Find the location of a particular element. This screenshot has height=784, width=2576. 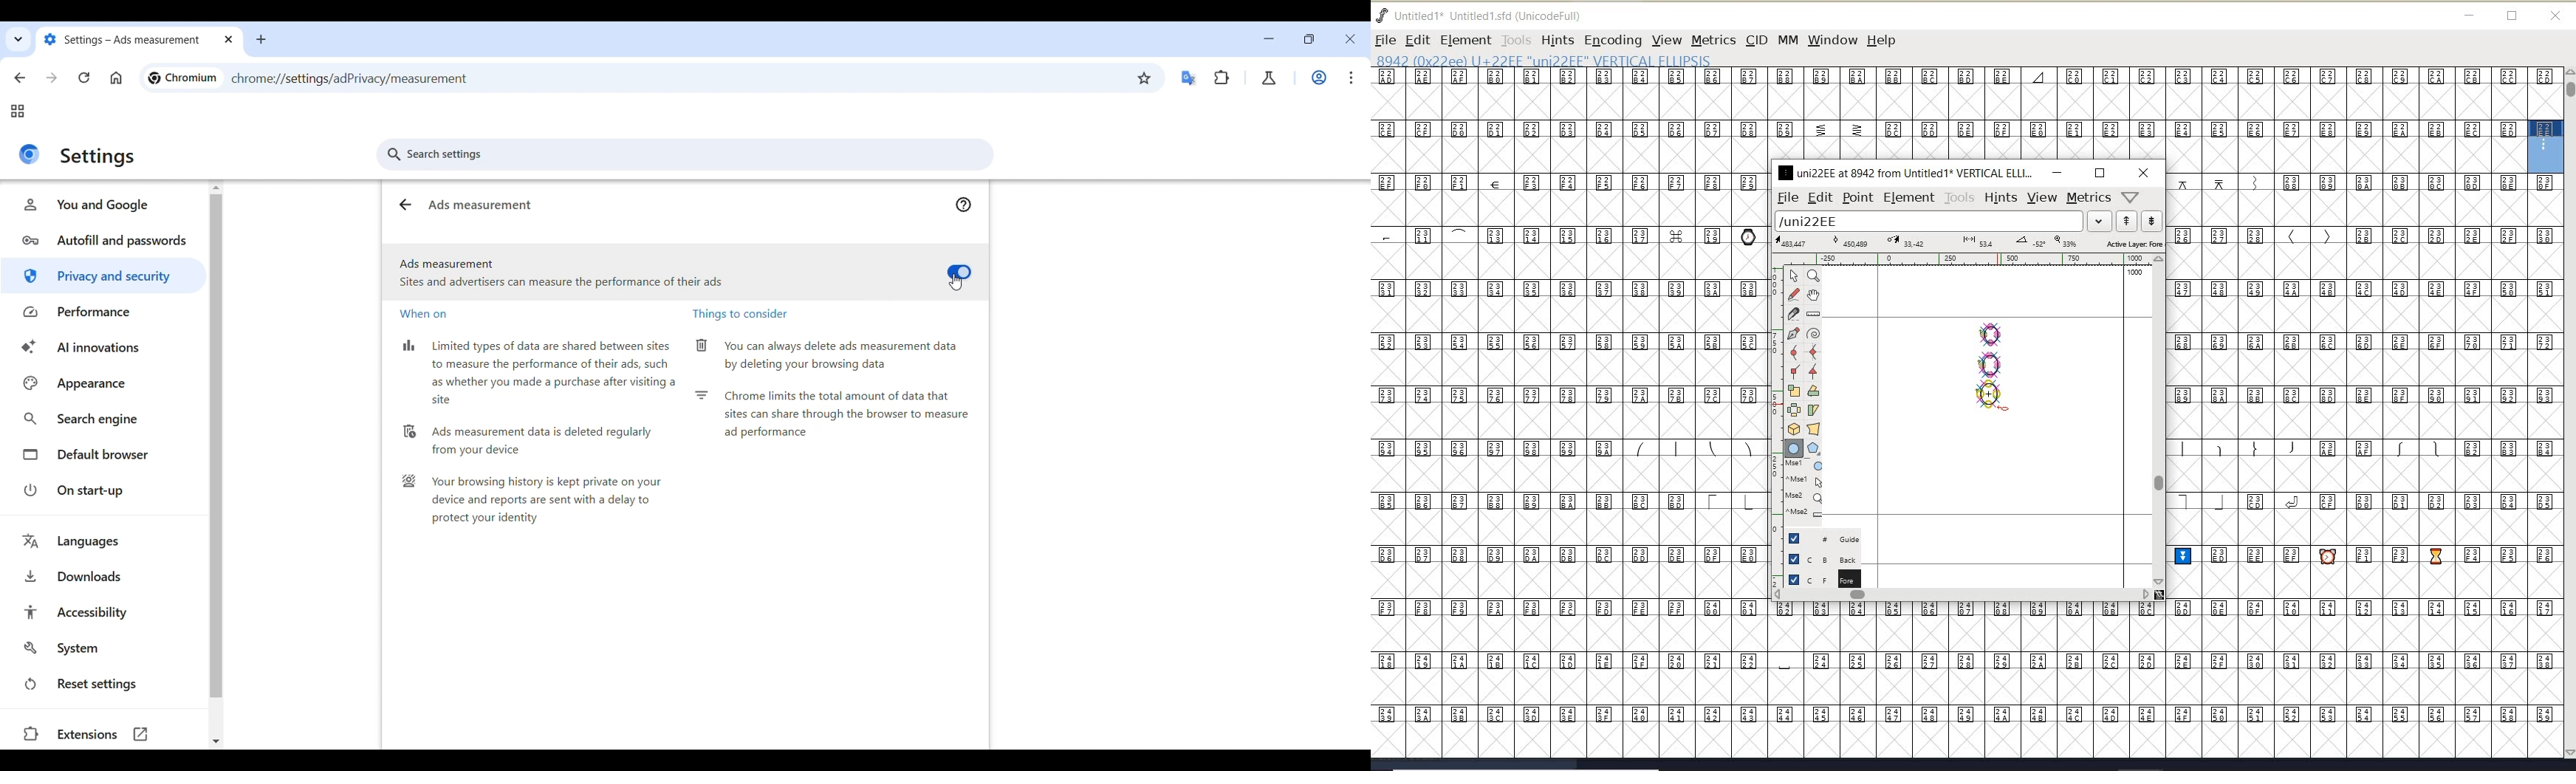

Show interface in a smaller tab is located at coordinates (1309, 39).